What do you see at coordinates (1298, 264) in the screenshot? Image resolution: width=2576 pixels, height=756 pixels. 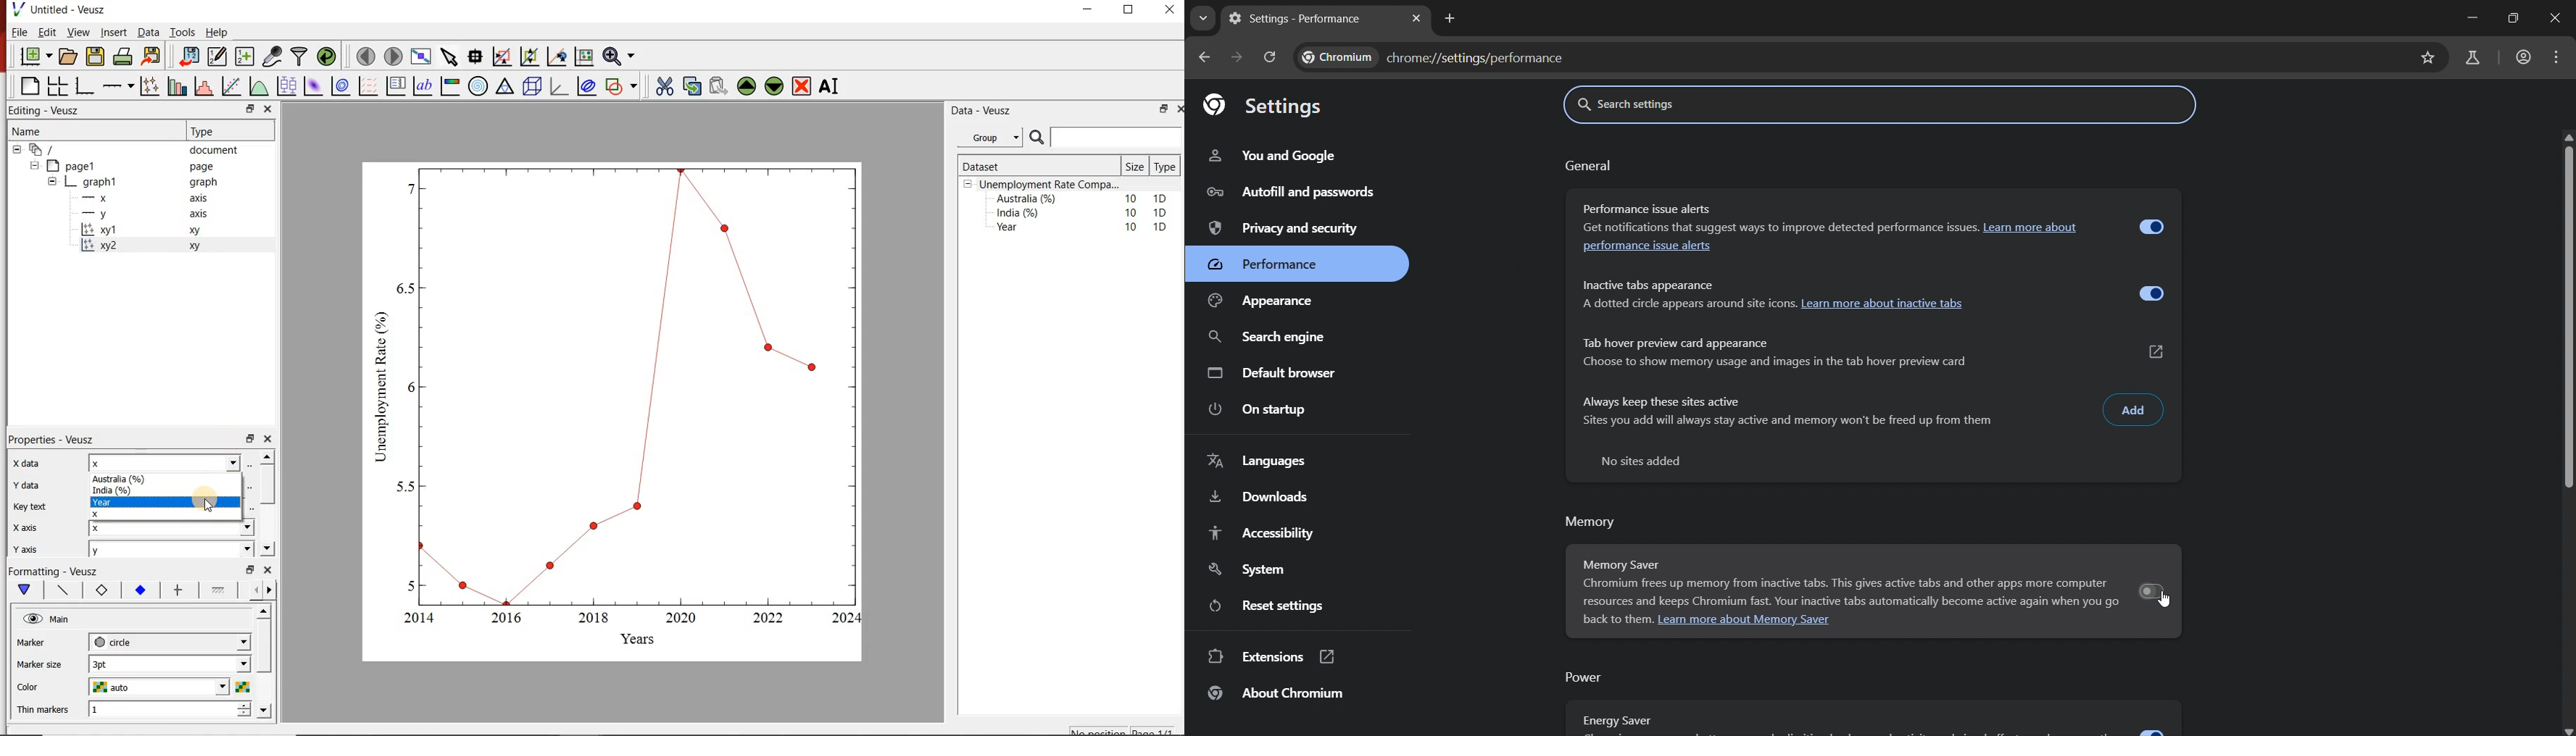 I see `Performance` at bounding box center [1298, 264].